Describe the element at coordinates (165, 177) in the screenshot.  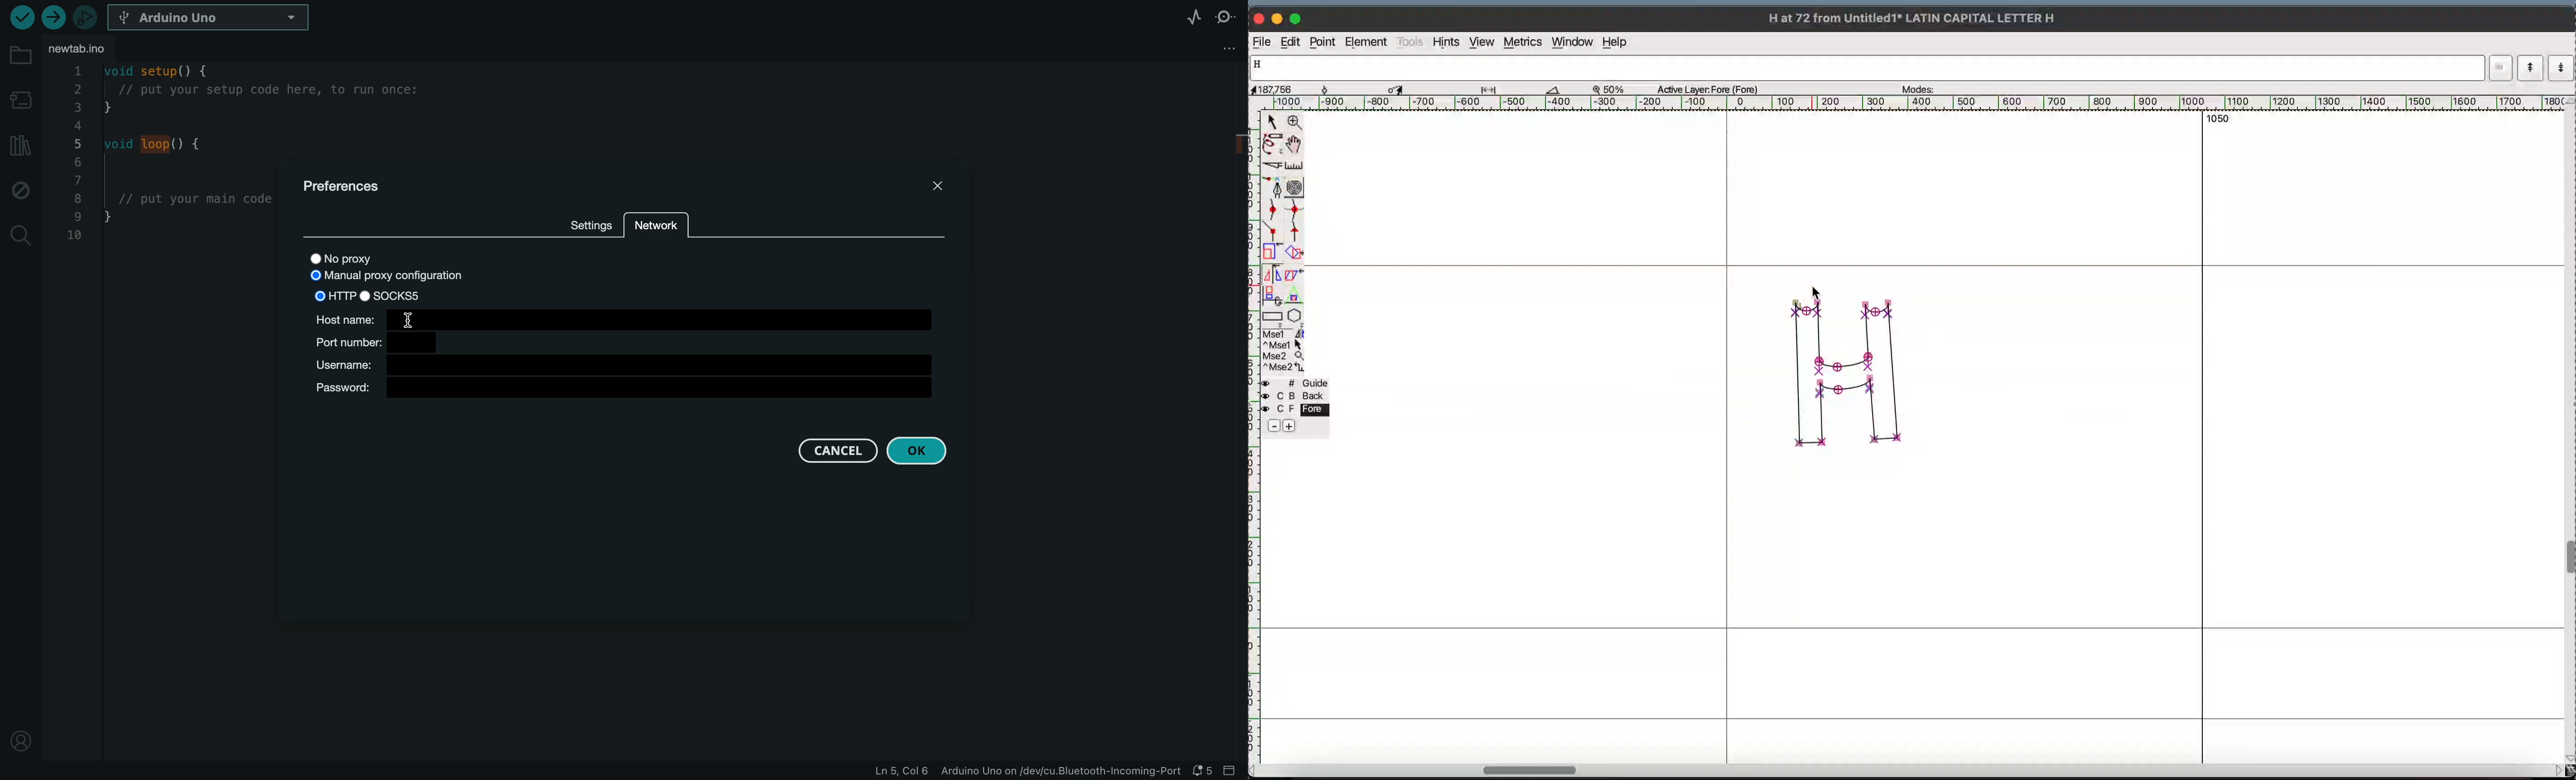
I see `code` at that location.